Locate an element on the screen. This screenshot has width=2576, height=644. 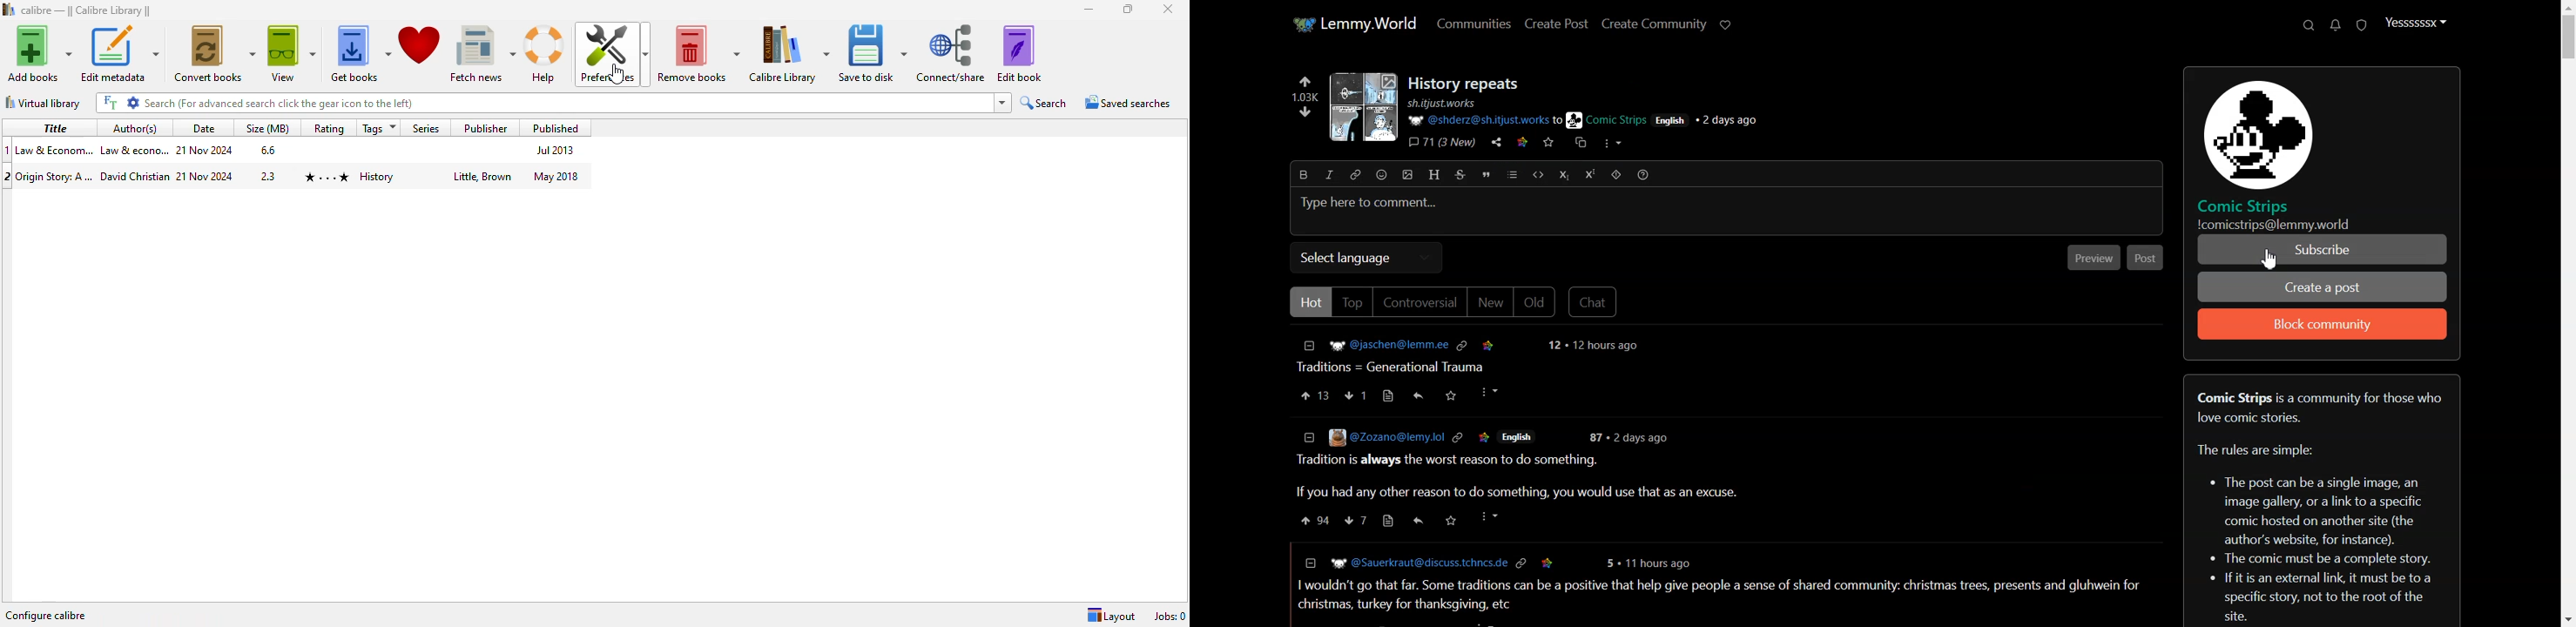
Top is located at coordinates (1353, 303).